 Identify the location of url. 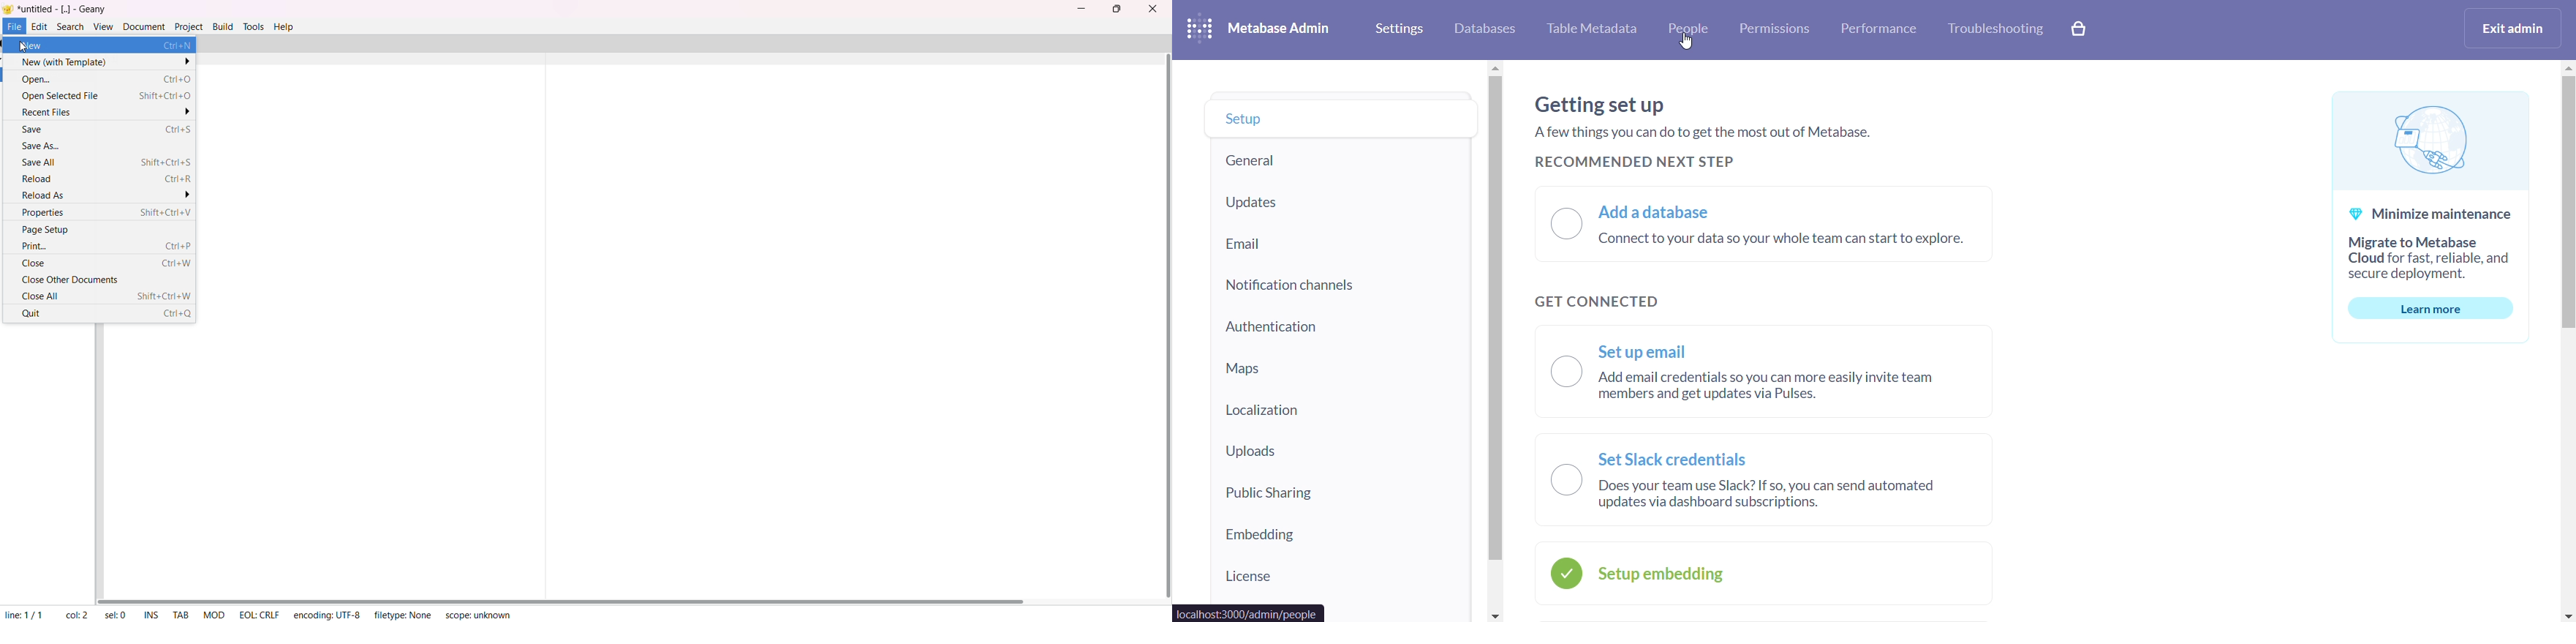
(1250, 612).